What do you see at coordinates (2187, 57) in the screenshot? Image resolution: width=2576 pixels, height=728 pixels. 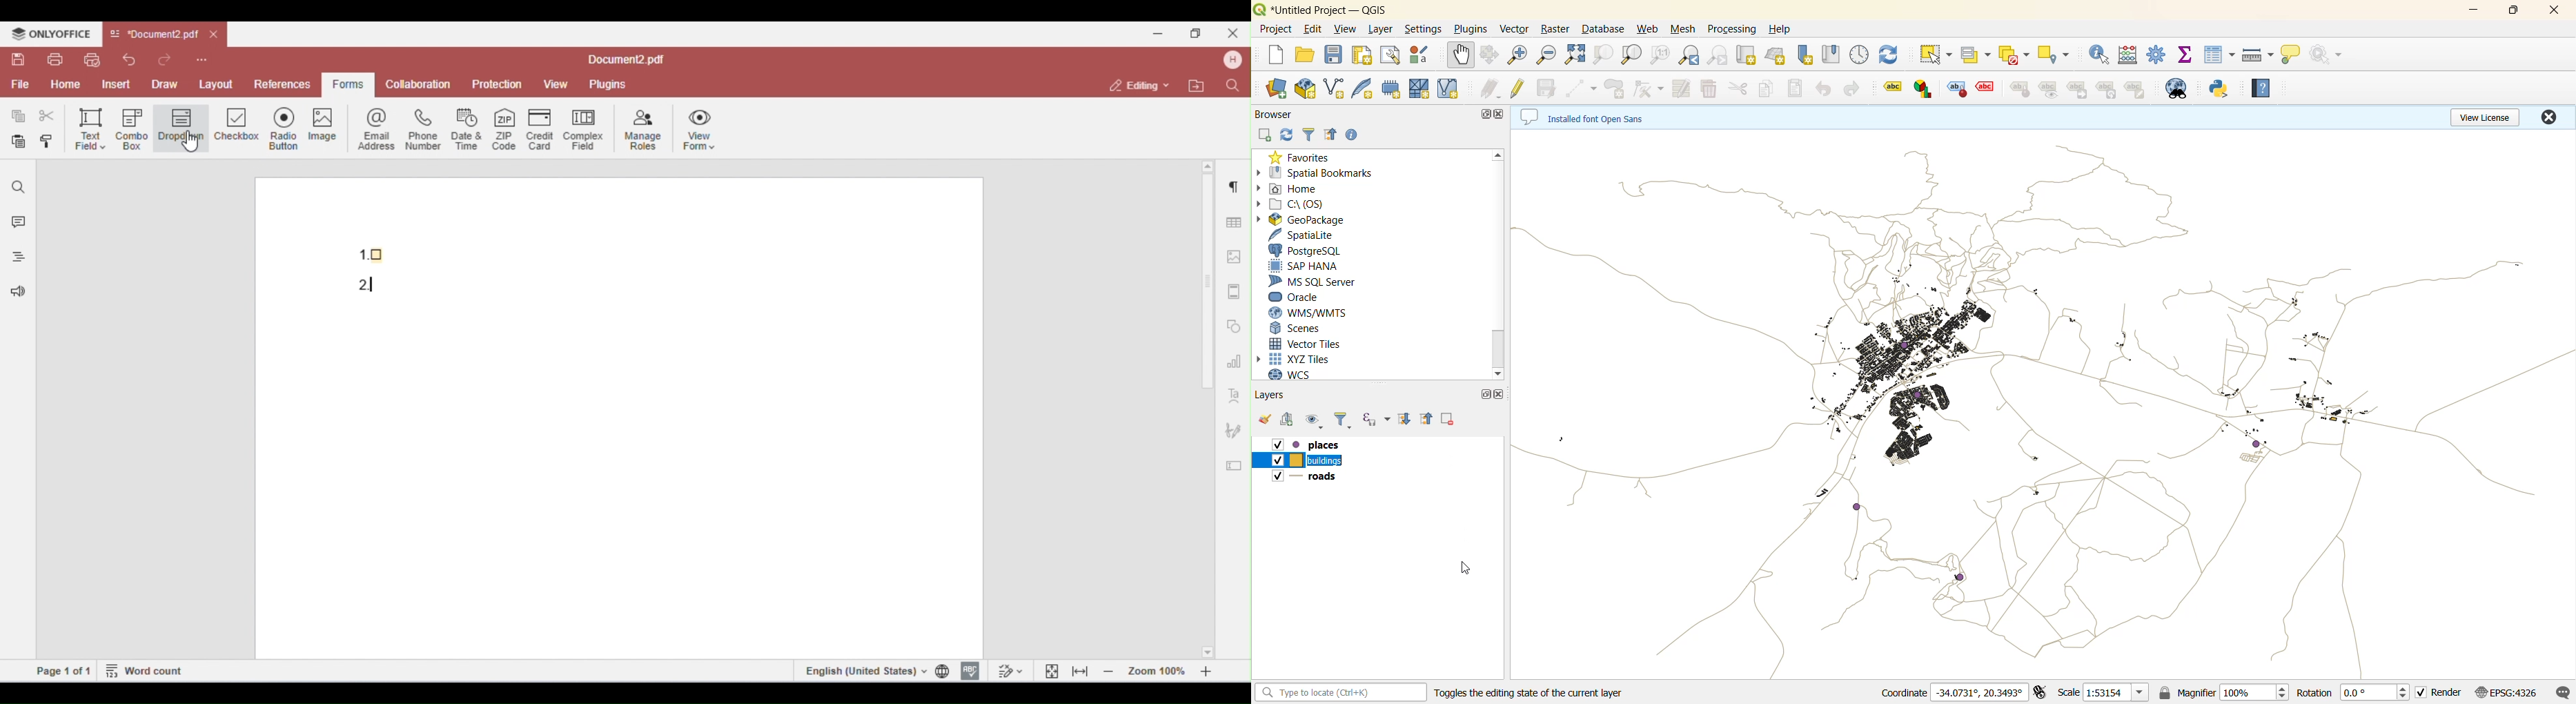 I see `statistical summary` at bounding box center [2187, 57].